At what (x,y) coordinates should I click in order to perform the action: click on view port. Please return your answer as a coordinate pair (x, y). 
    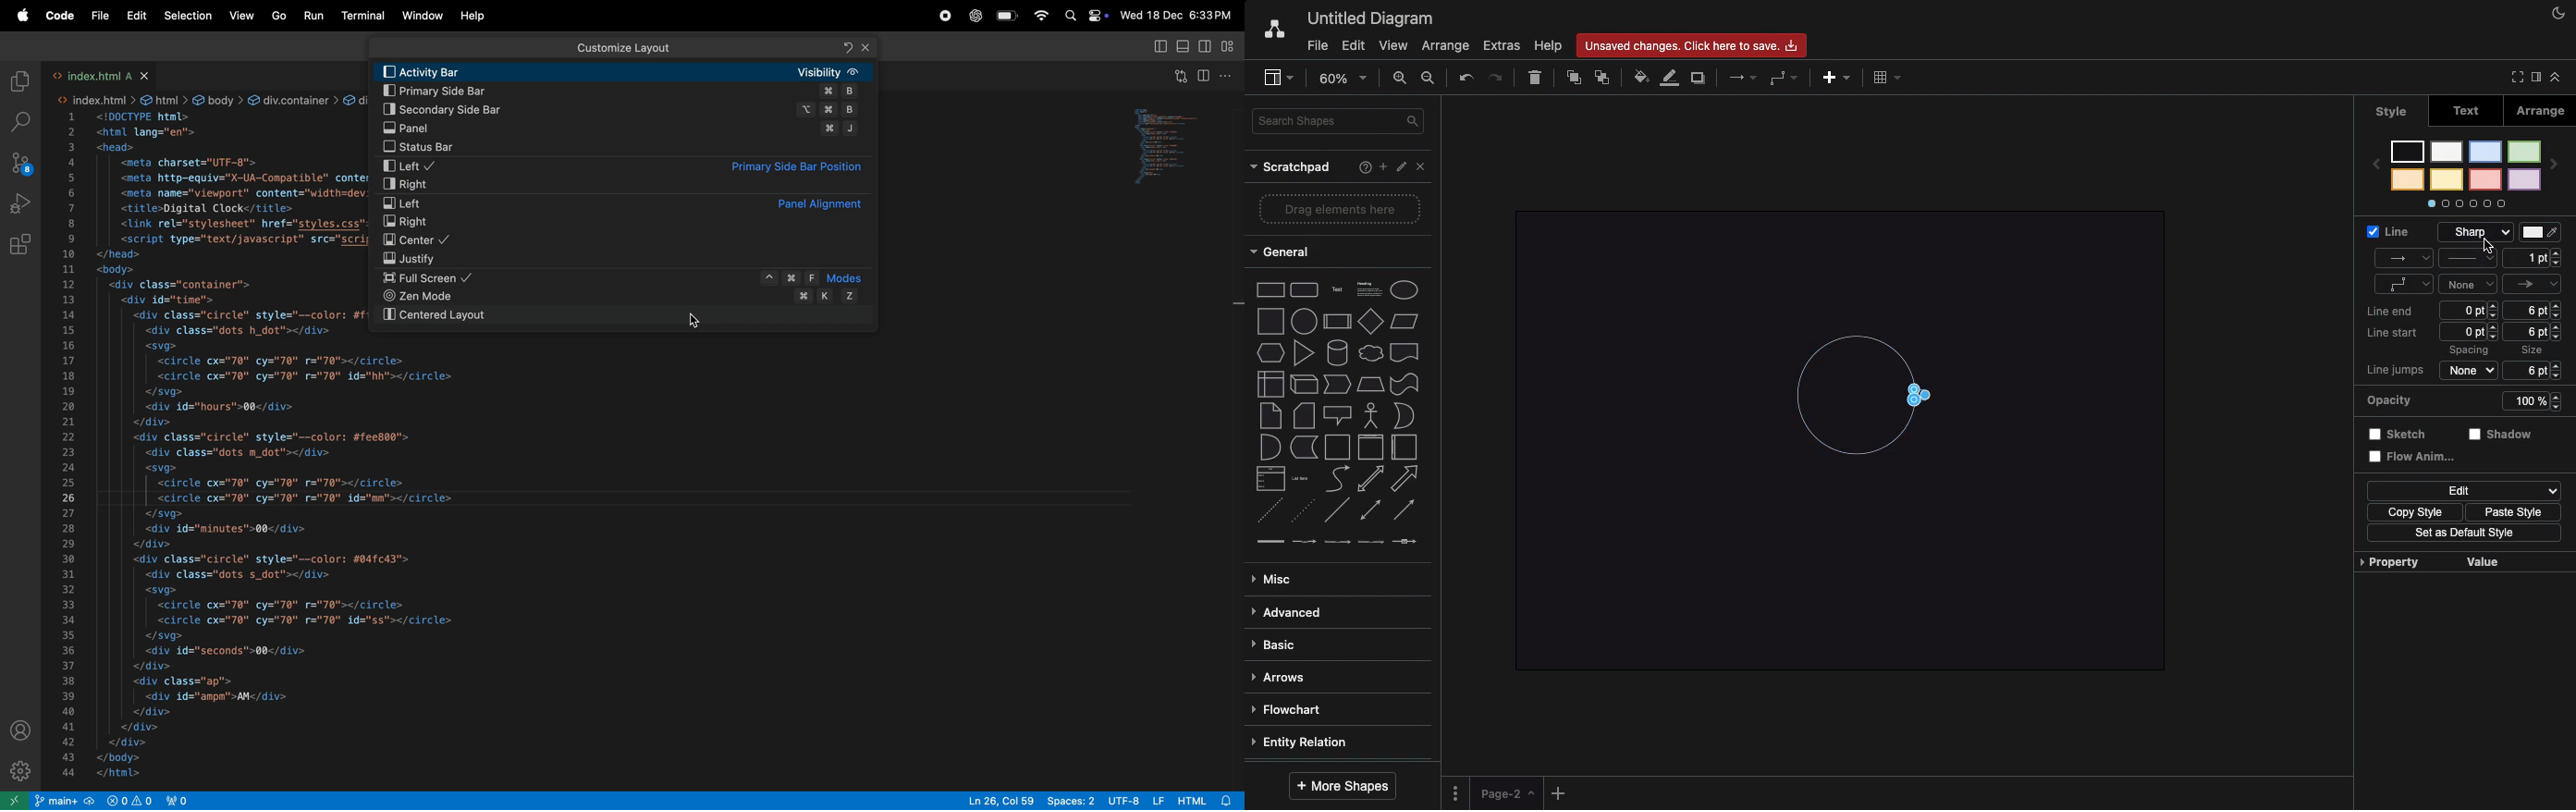
    Looking at the image, I should click on (131, 801).